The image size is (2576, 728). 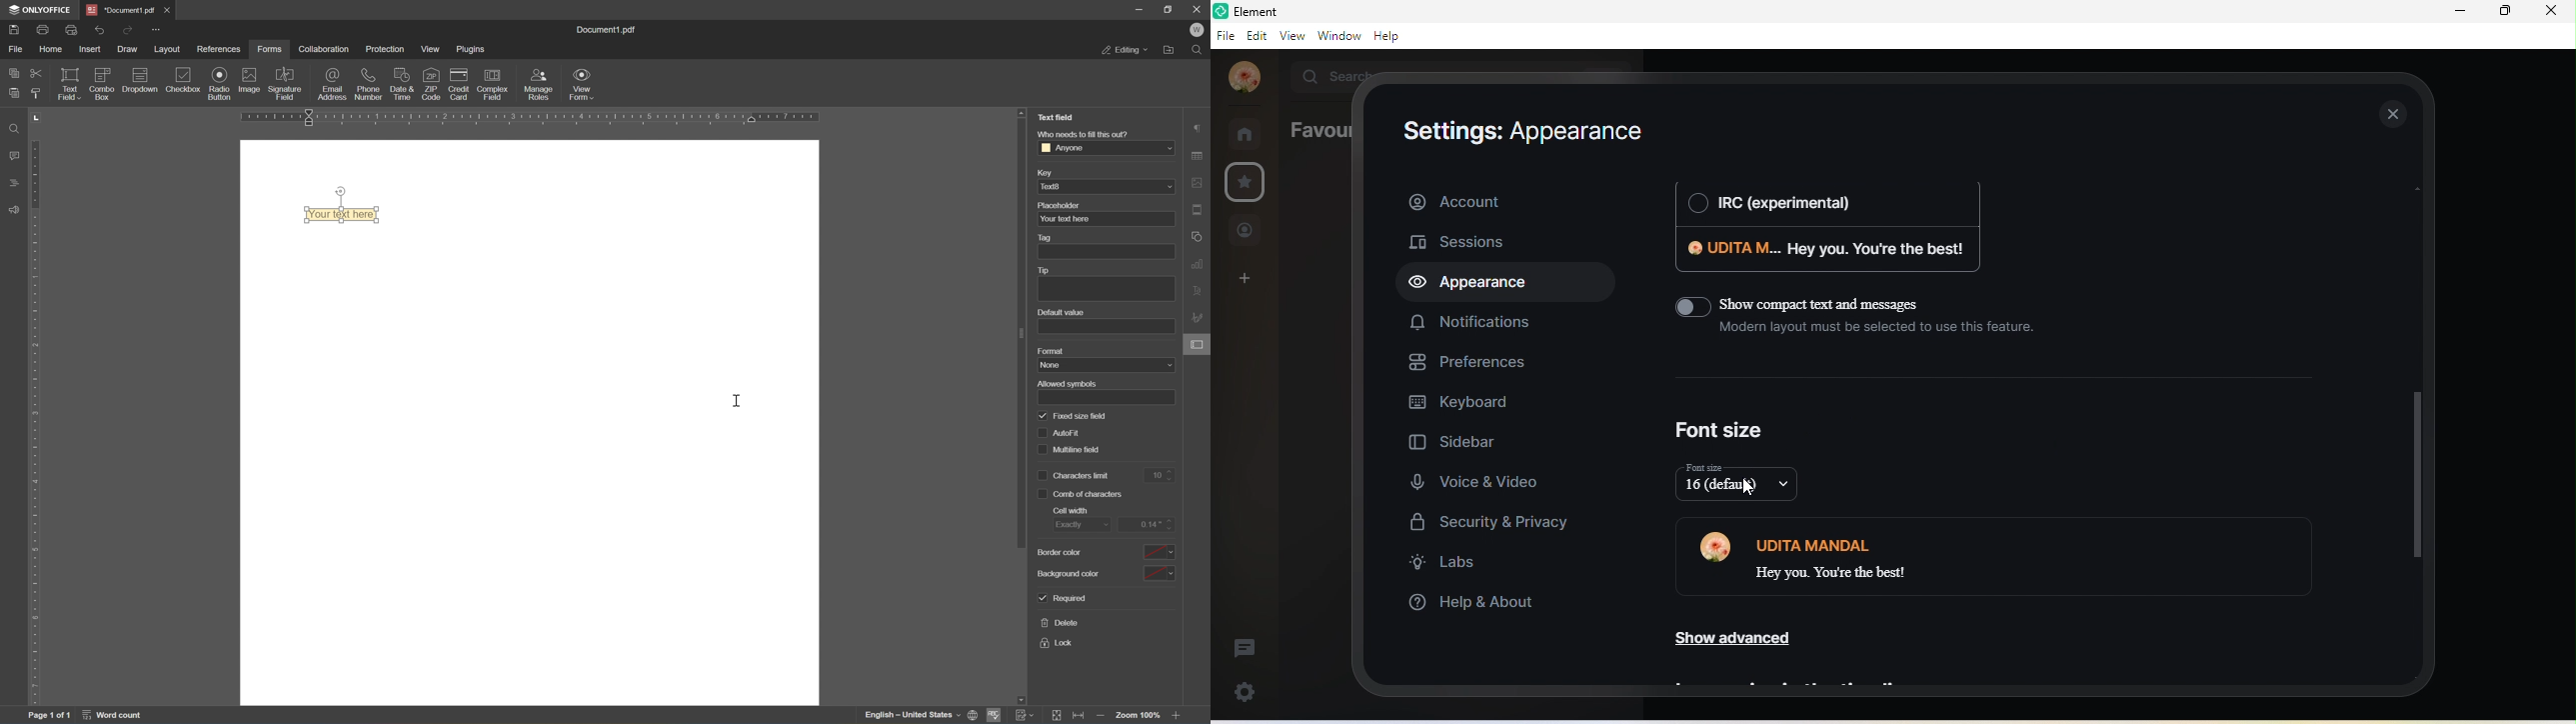 I want to click on editing, so click(x=1125, y=51).